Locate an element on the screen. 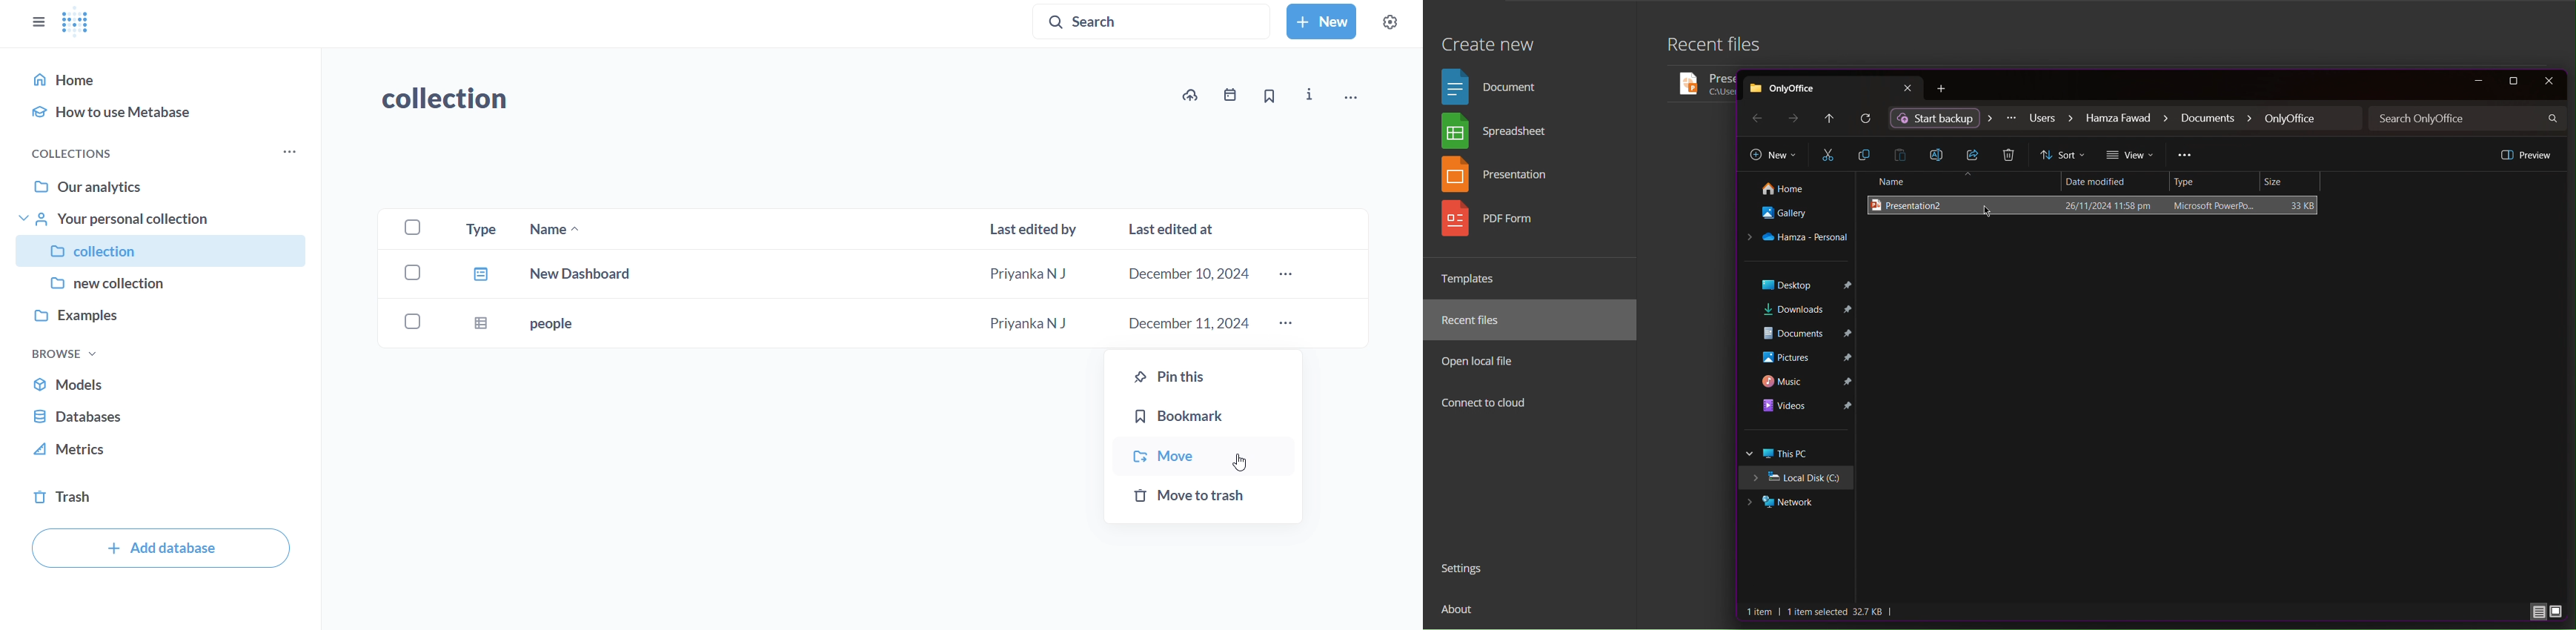 The width and height of the screenshot is (2576, 644). Spreadsheet is located at coordinates (1499, 133).